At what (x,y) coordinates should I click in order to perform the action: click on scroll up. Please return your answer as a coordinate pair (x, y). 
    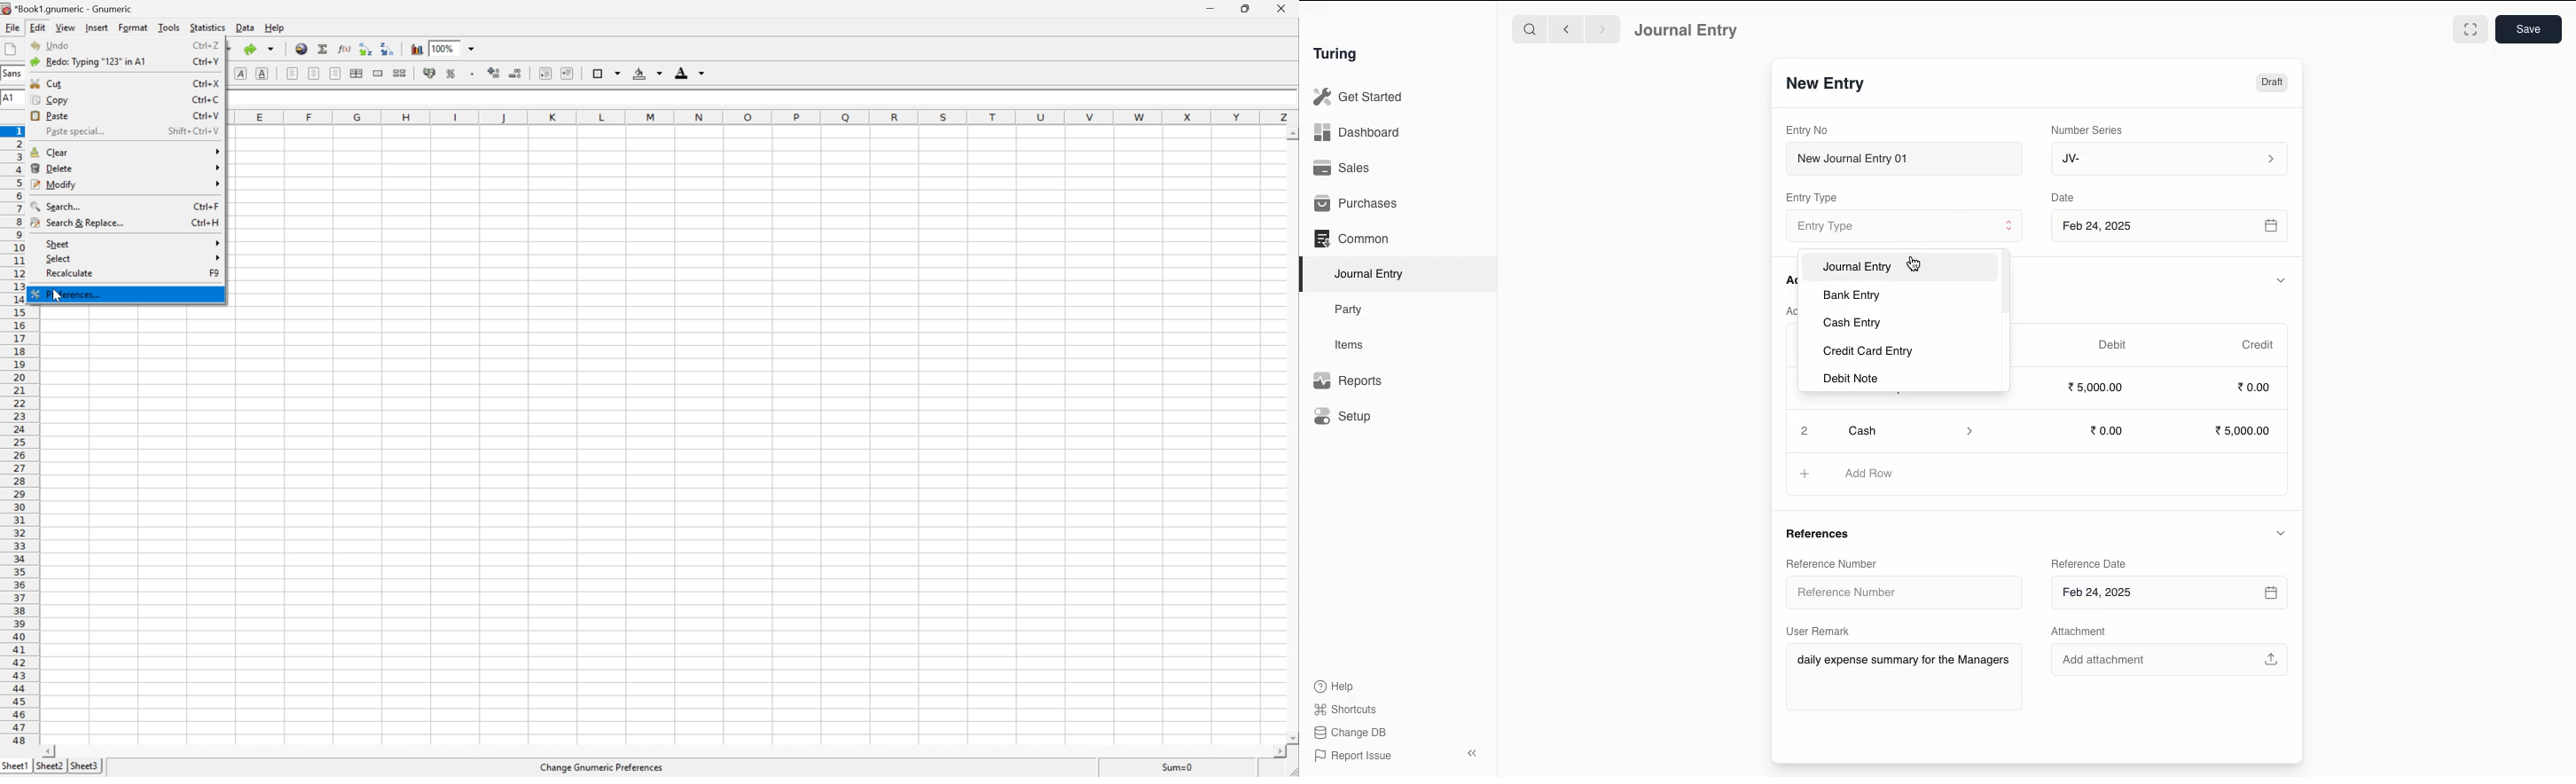
    Looking at the image, I should click on (1291, 133).